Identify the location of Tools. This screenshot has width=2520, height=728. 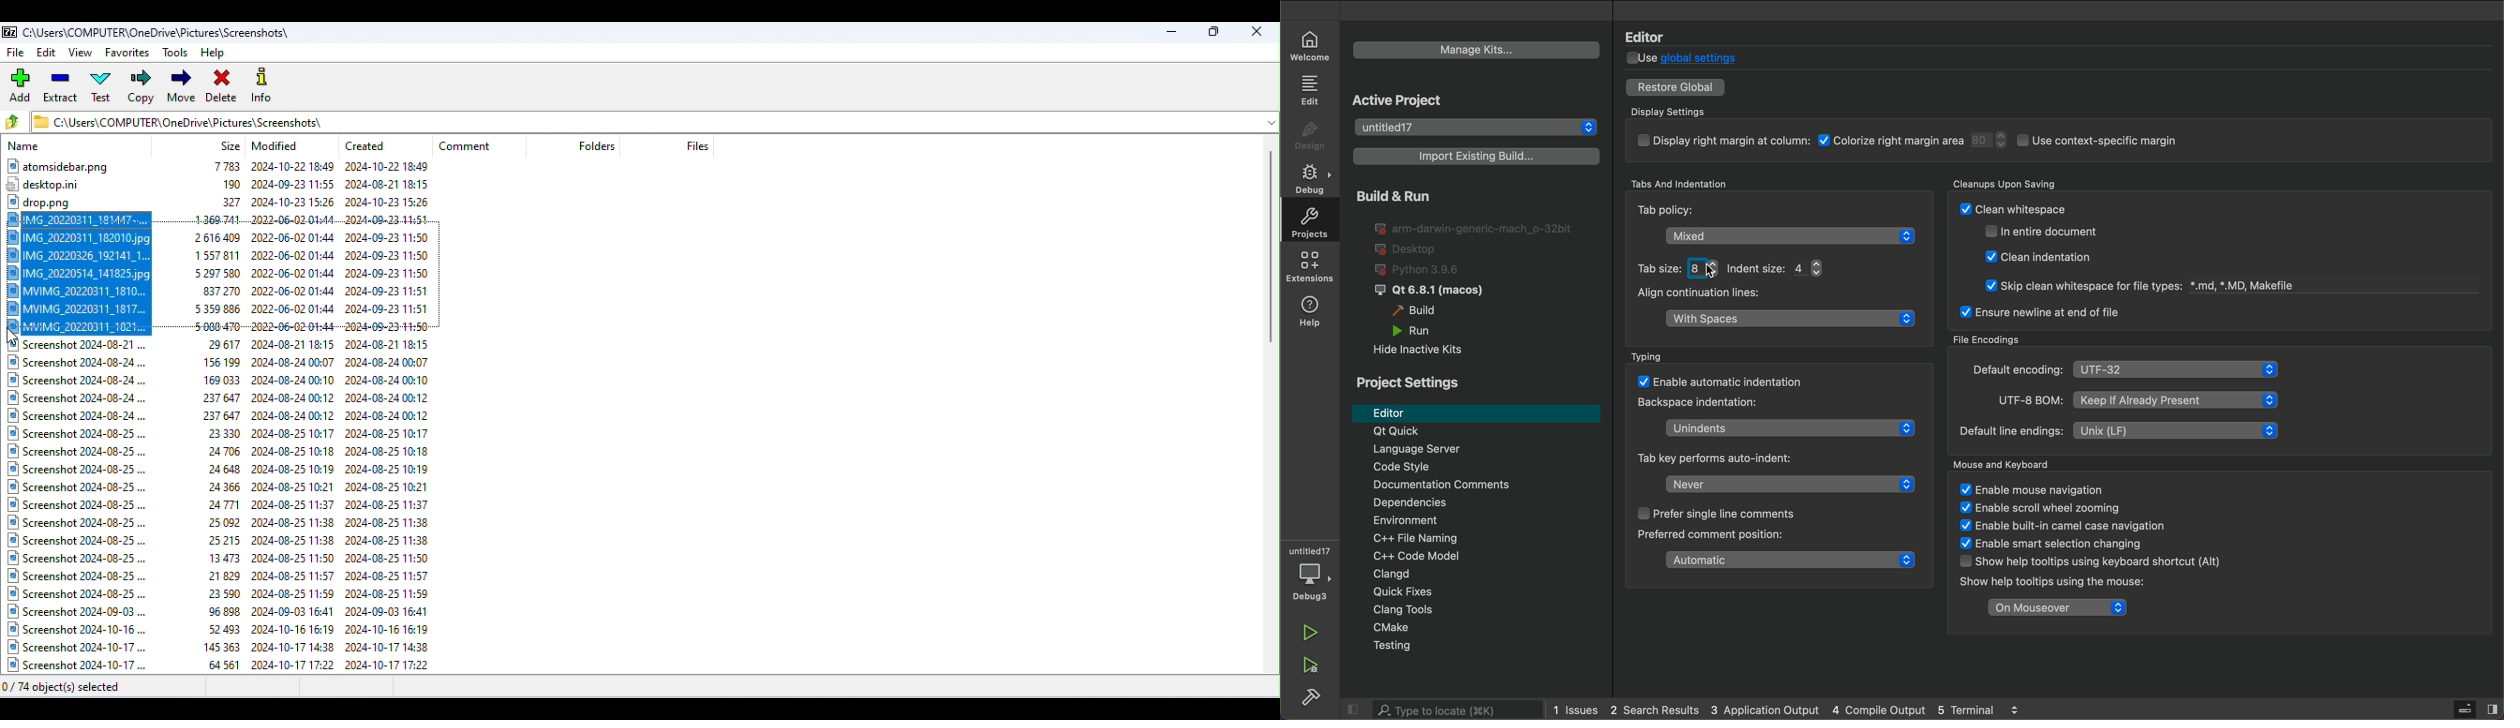
(176, 52).